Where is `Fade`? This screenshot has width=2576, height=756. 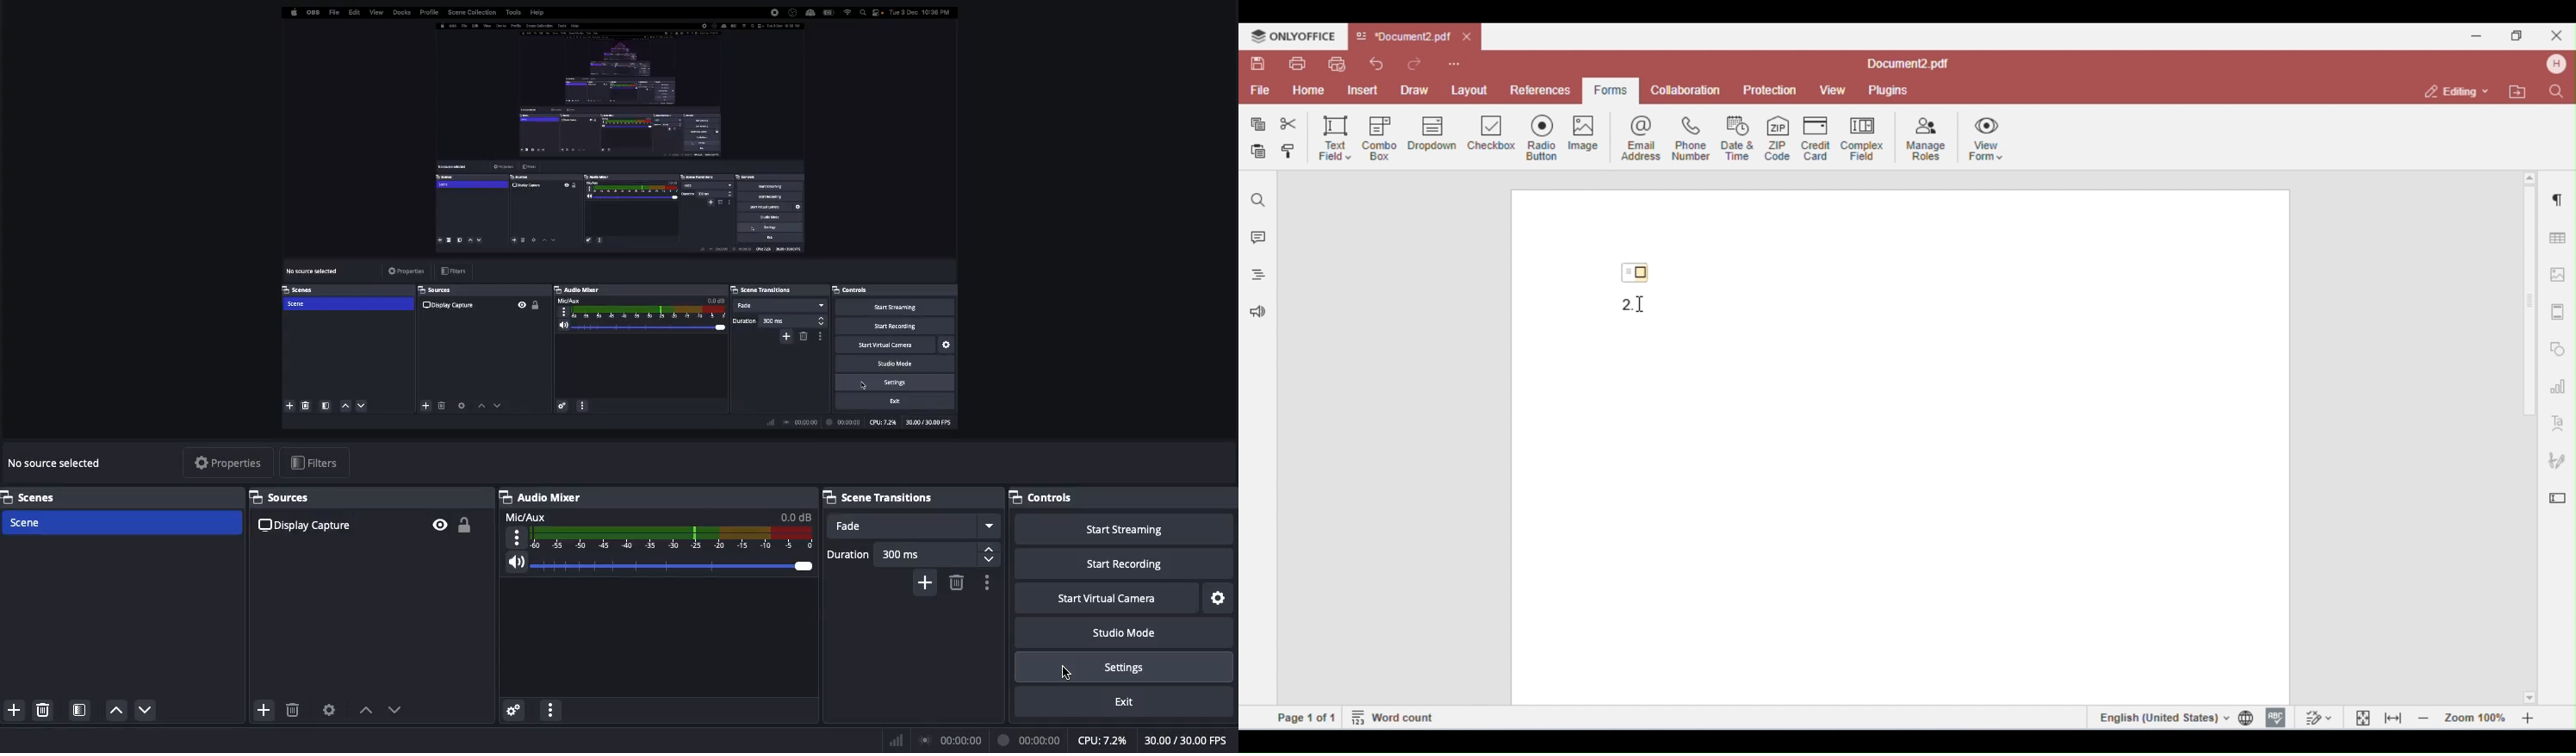 Fade is located at coordinates (914, 526).